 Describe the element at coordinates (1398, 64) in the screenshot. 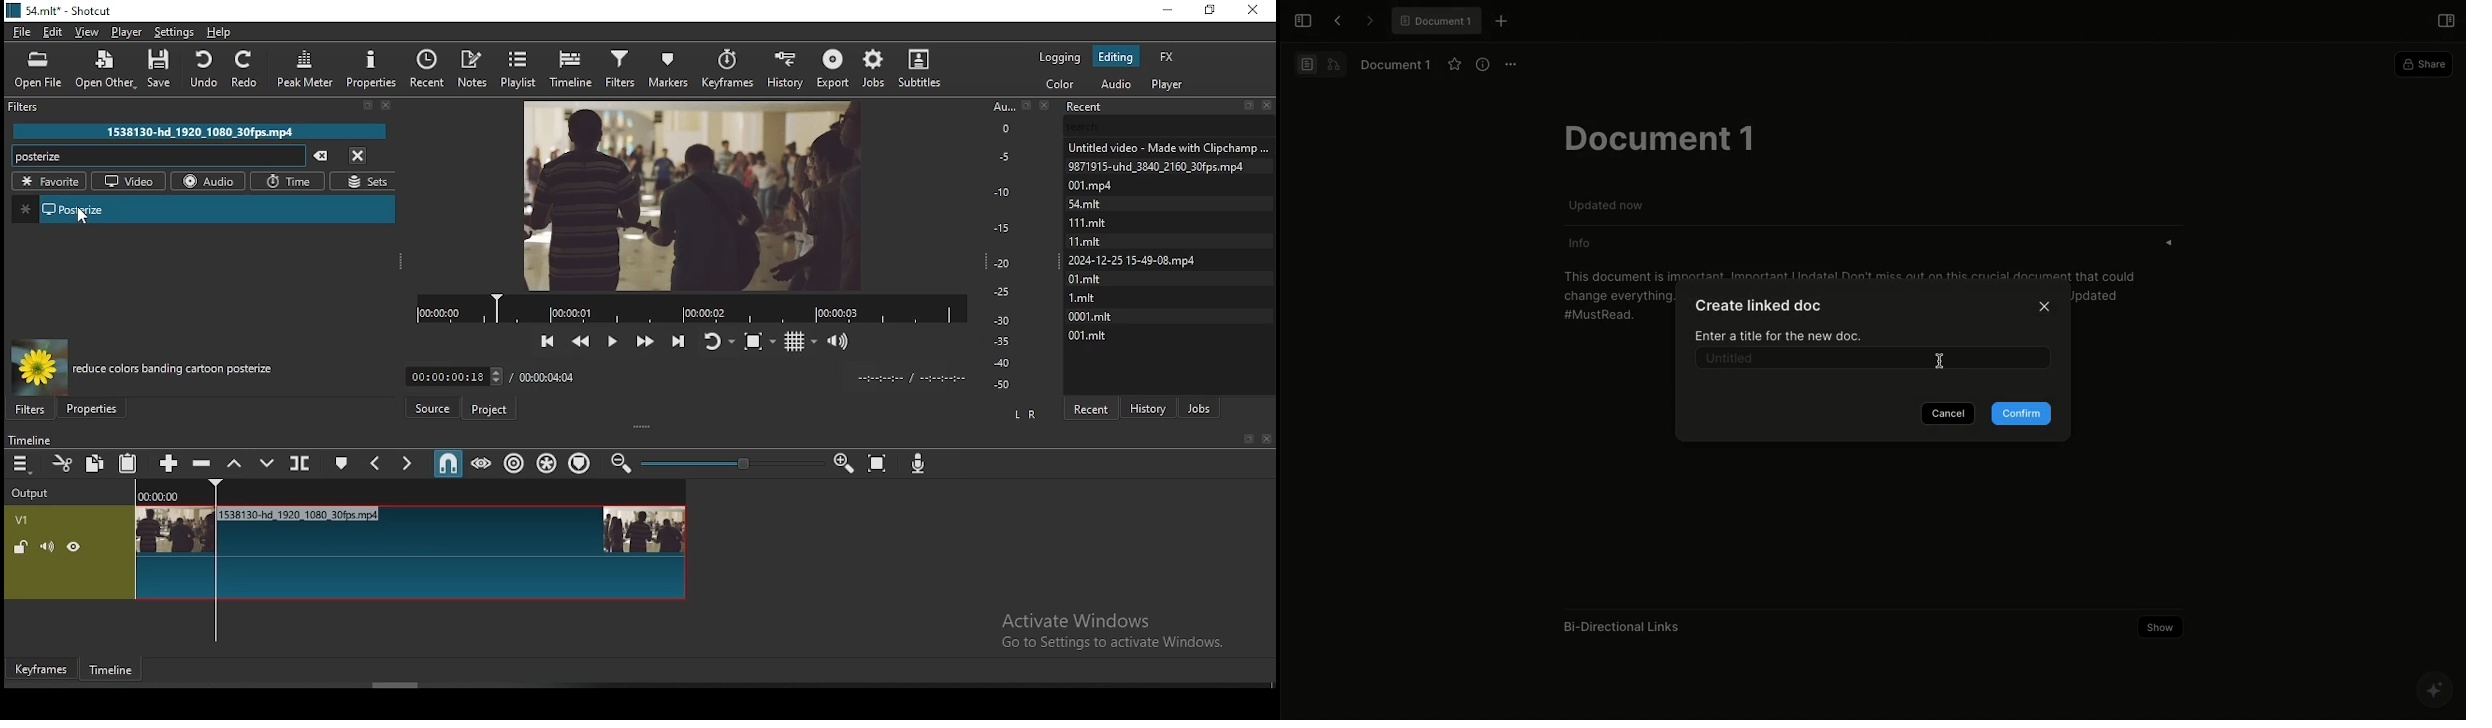

I see `Document 1` at that location.